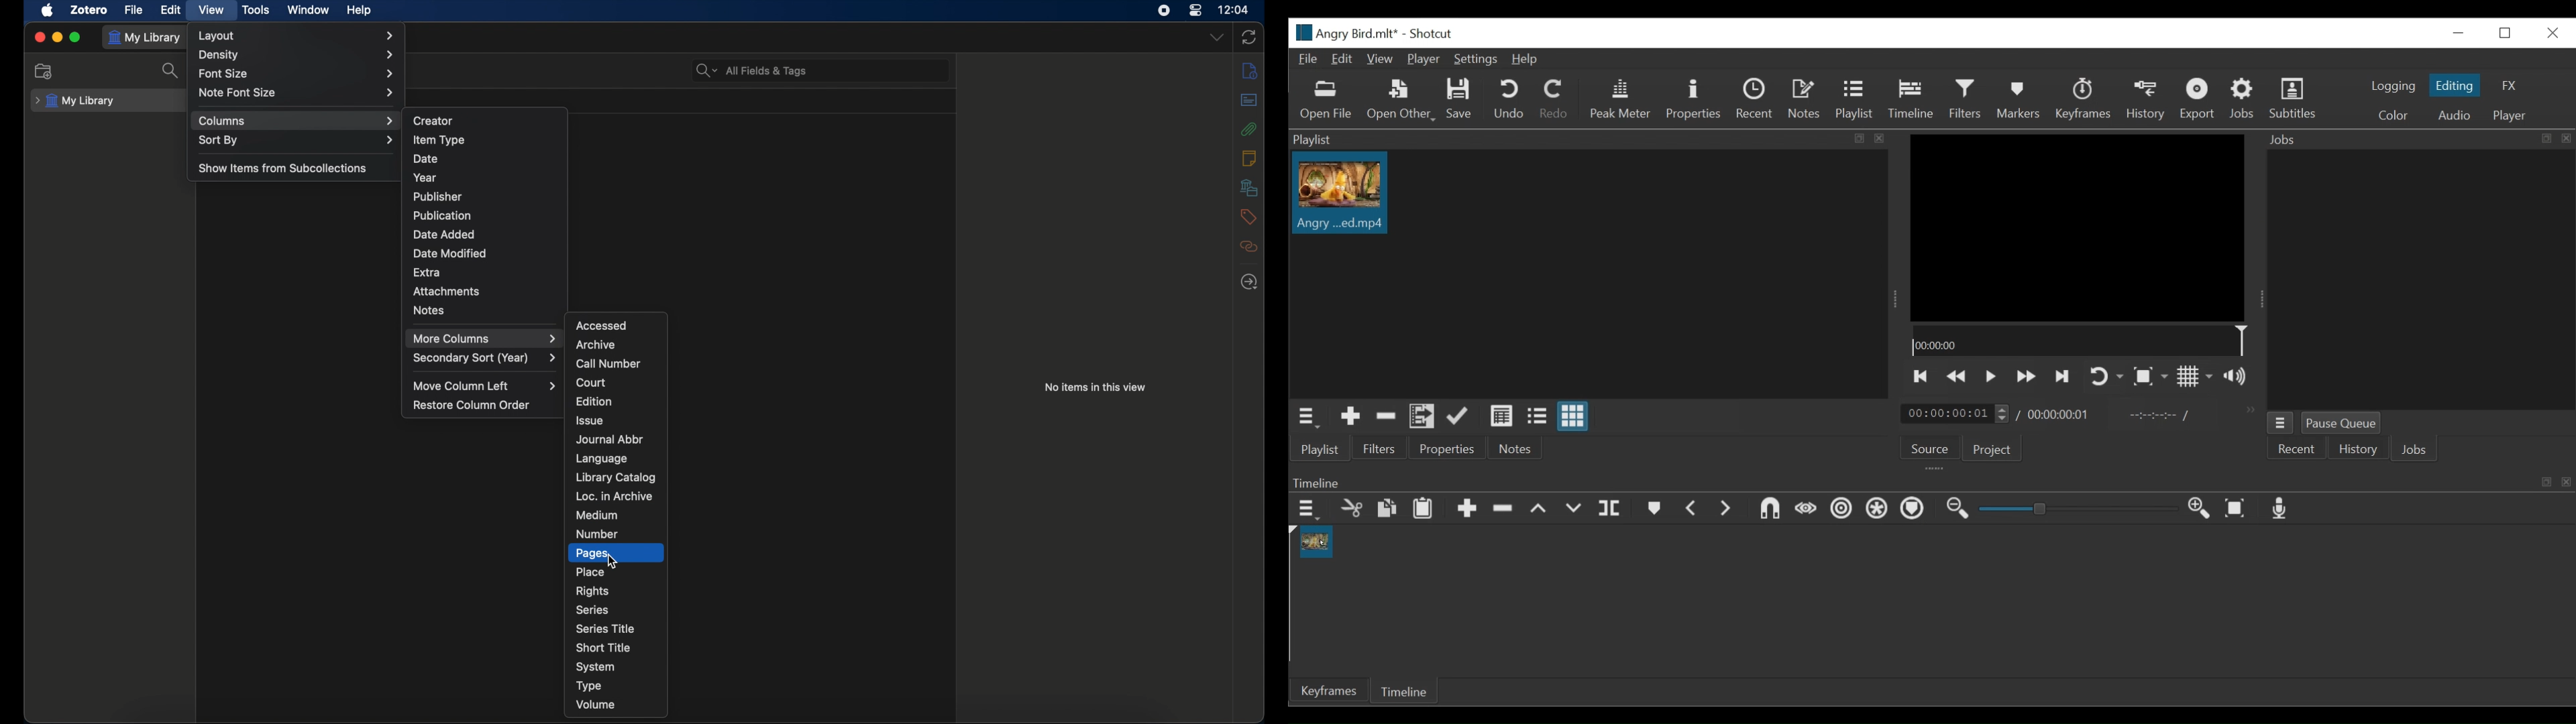 The height and width of the screenshot is (728, 2576). What do you see at coordinates (2063, 376) in the screenshot?
I see `Skip to the next point` at bounding box center [2063, 376].